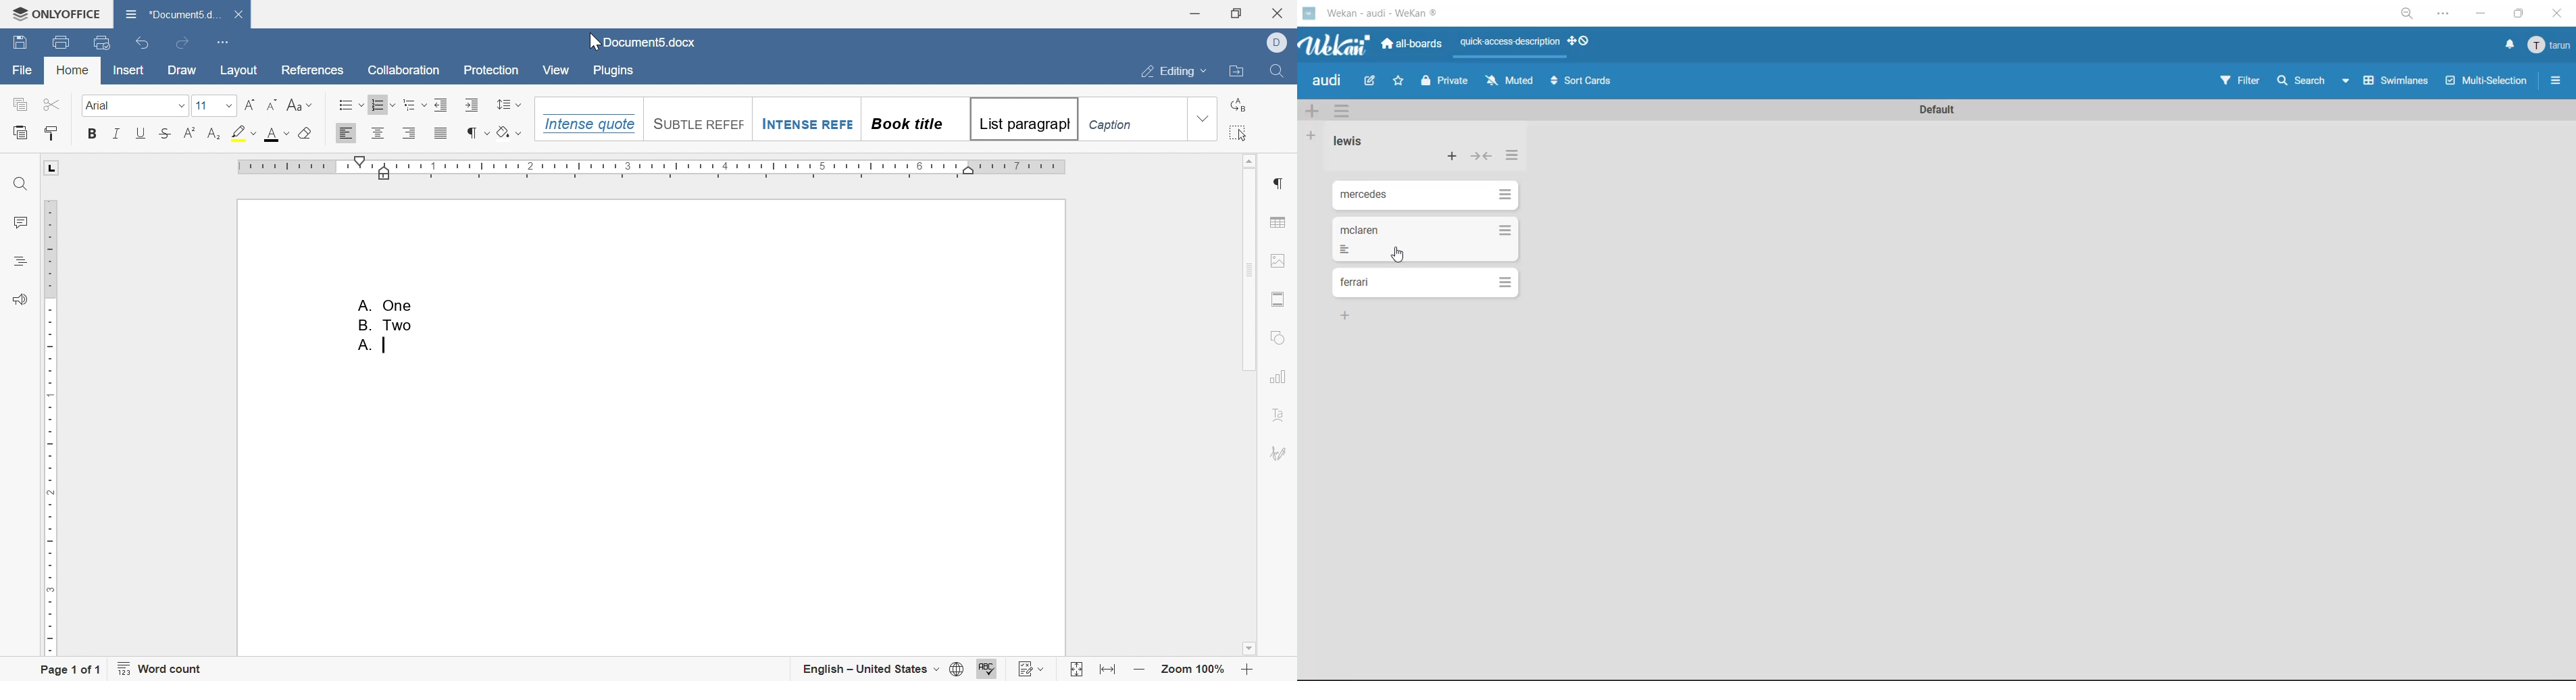  I want to click on shading, so click(507, 131).